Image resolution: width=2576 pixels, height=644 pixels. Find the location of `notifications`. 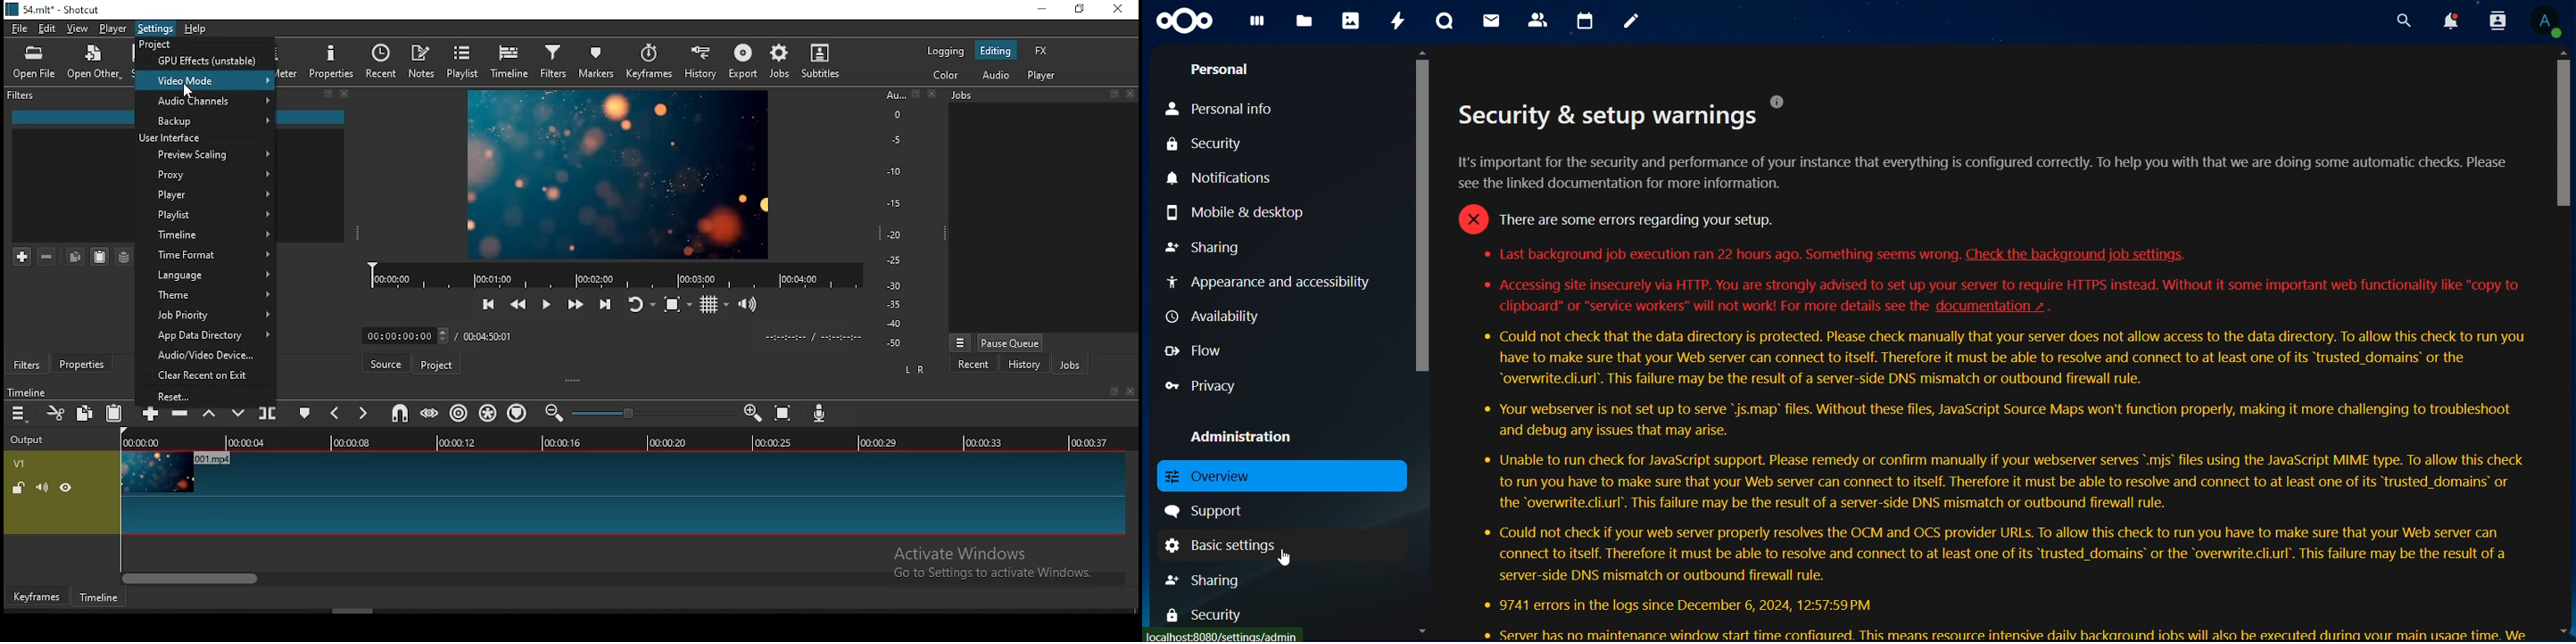

notifications is located at coordinates (1227, 179).